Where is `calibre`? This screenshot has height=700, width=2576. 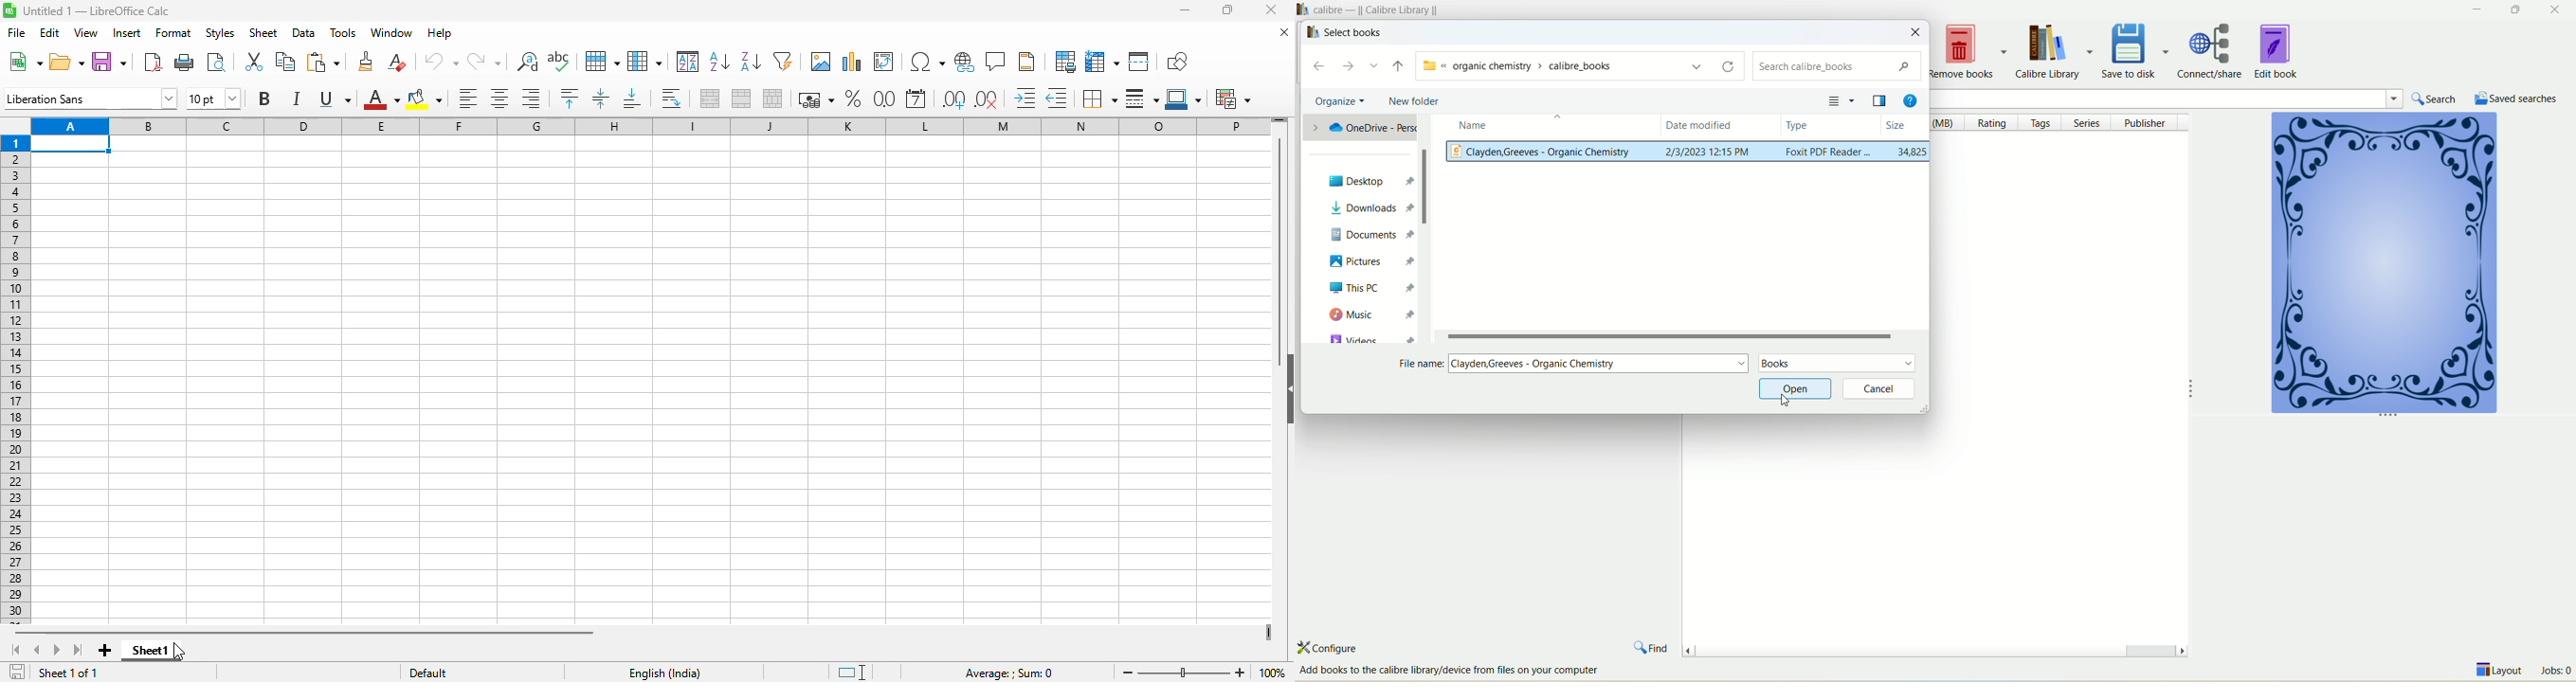 calibre is located at coordinates (1380, 9).